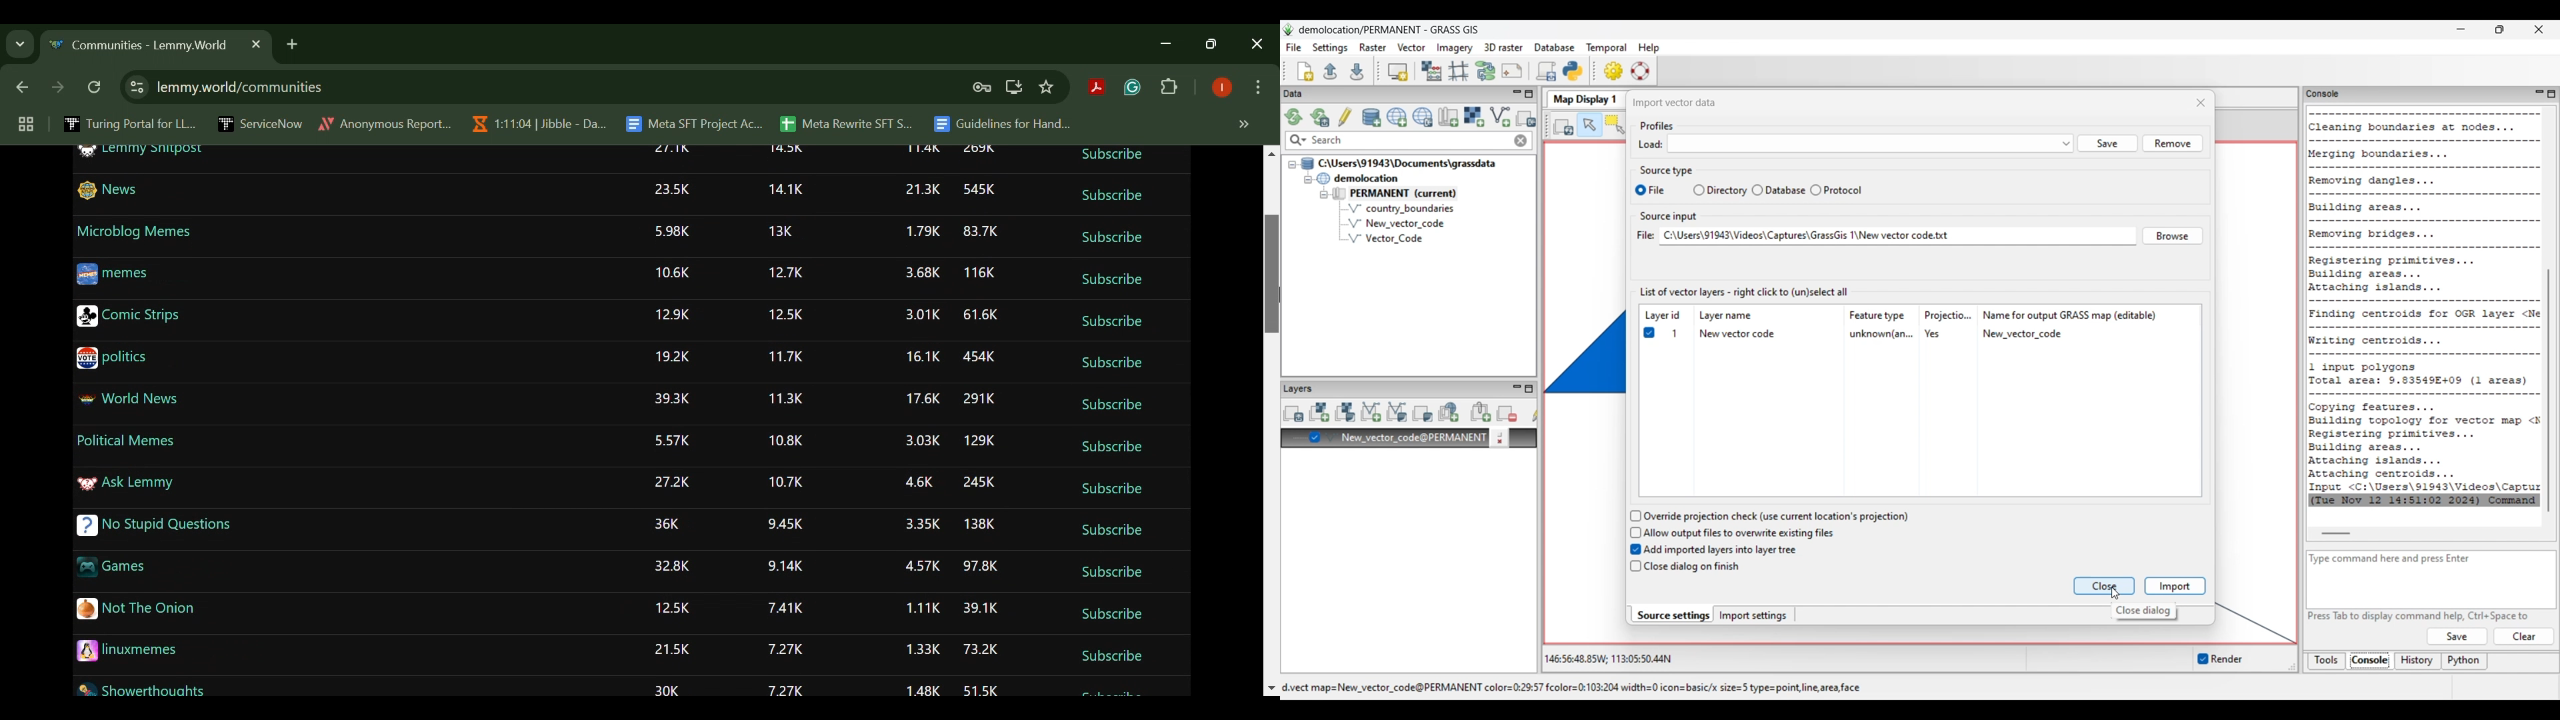 This screenshot has height=728, width=2576. I want to click on Add Tab, so click(291, 43).